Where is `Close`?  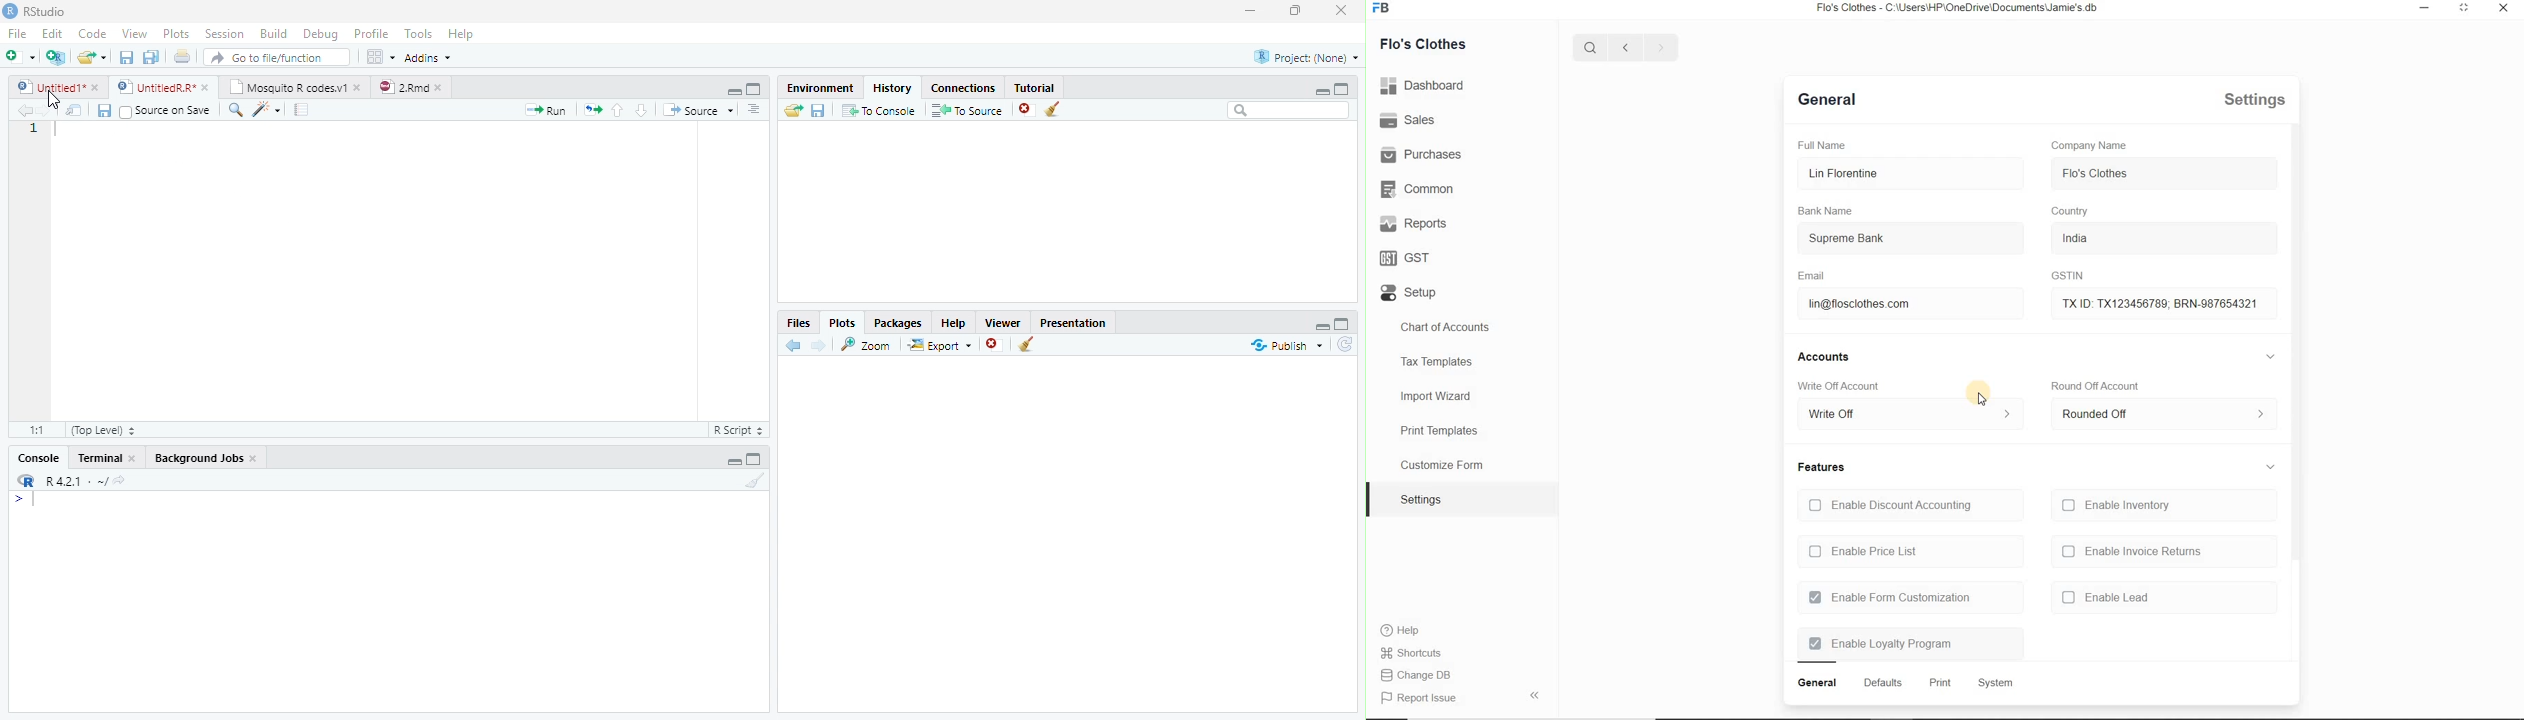 Close is located at coordinates (1343, 11).